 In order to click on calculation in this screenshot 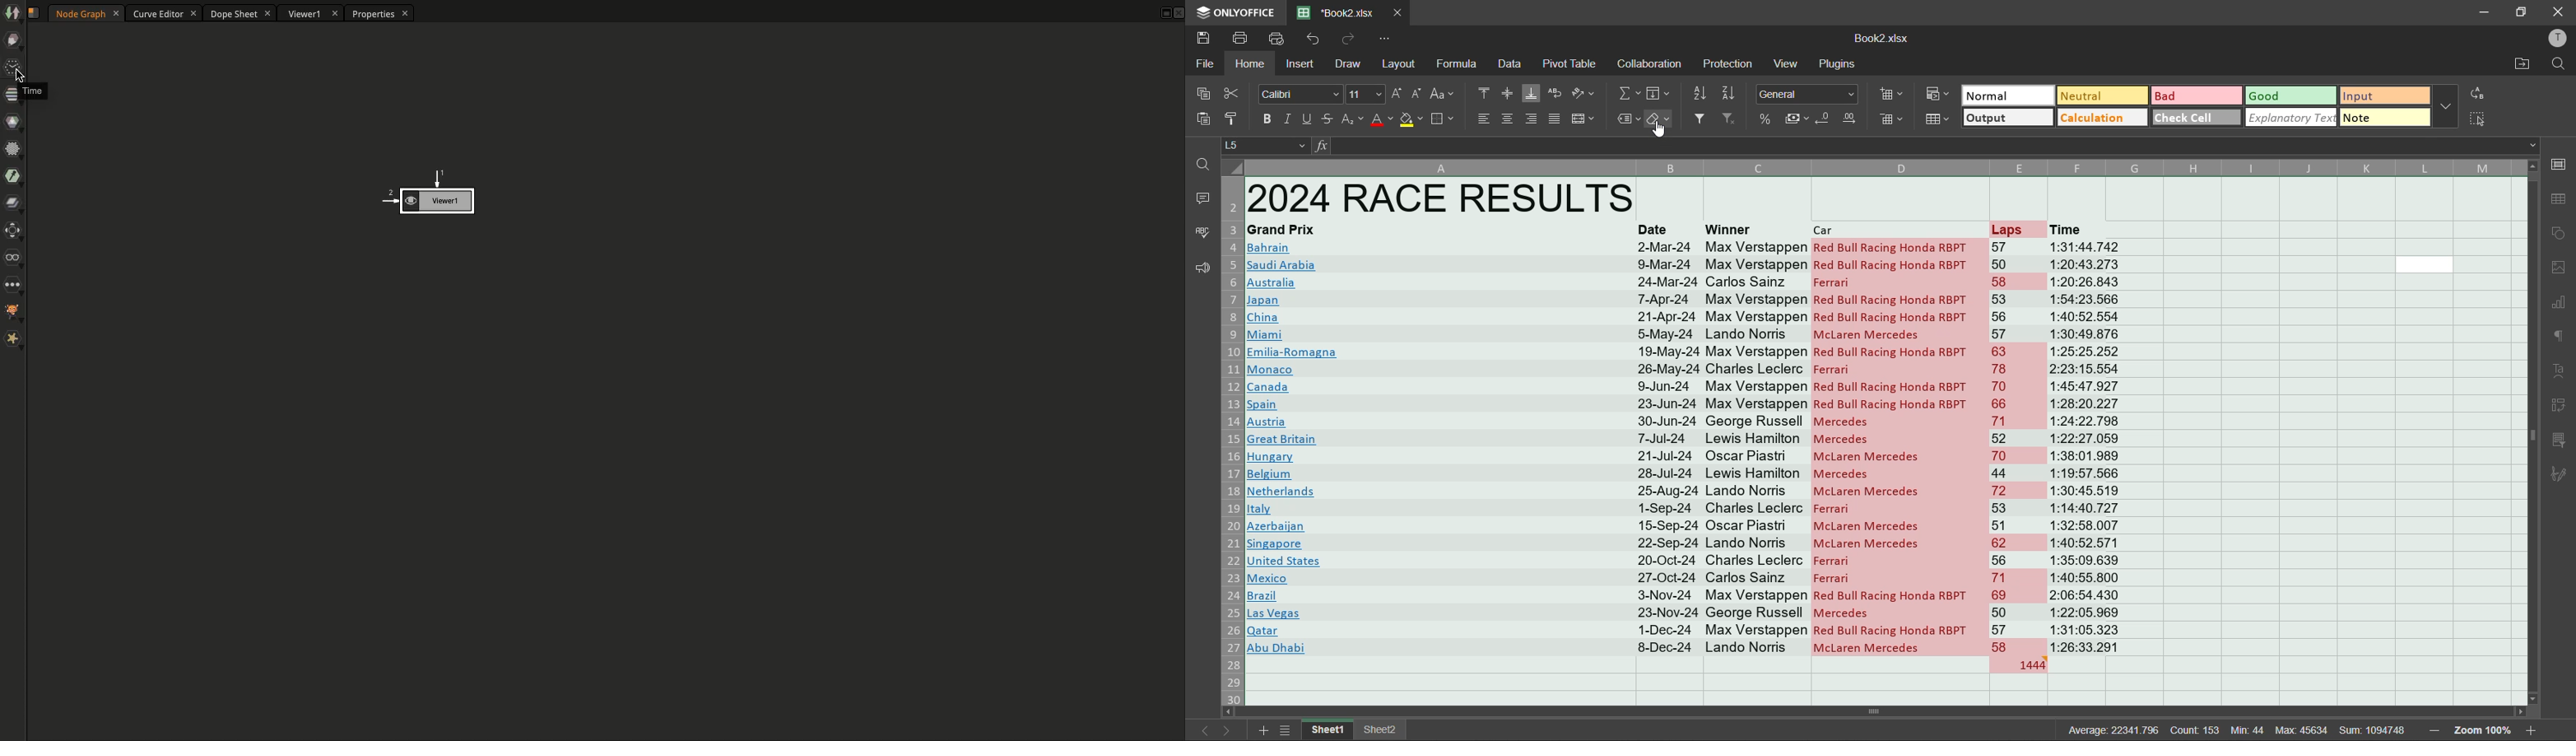, I will do `click(2100, 118)`.